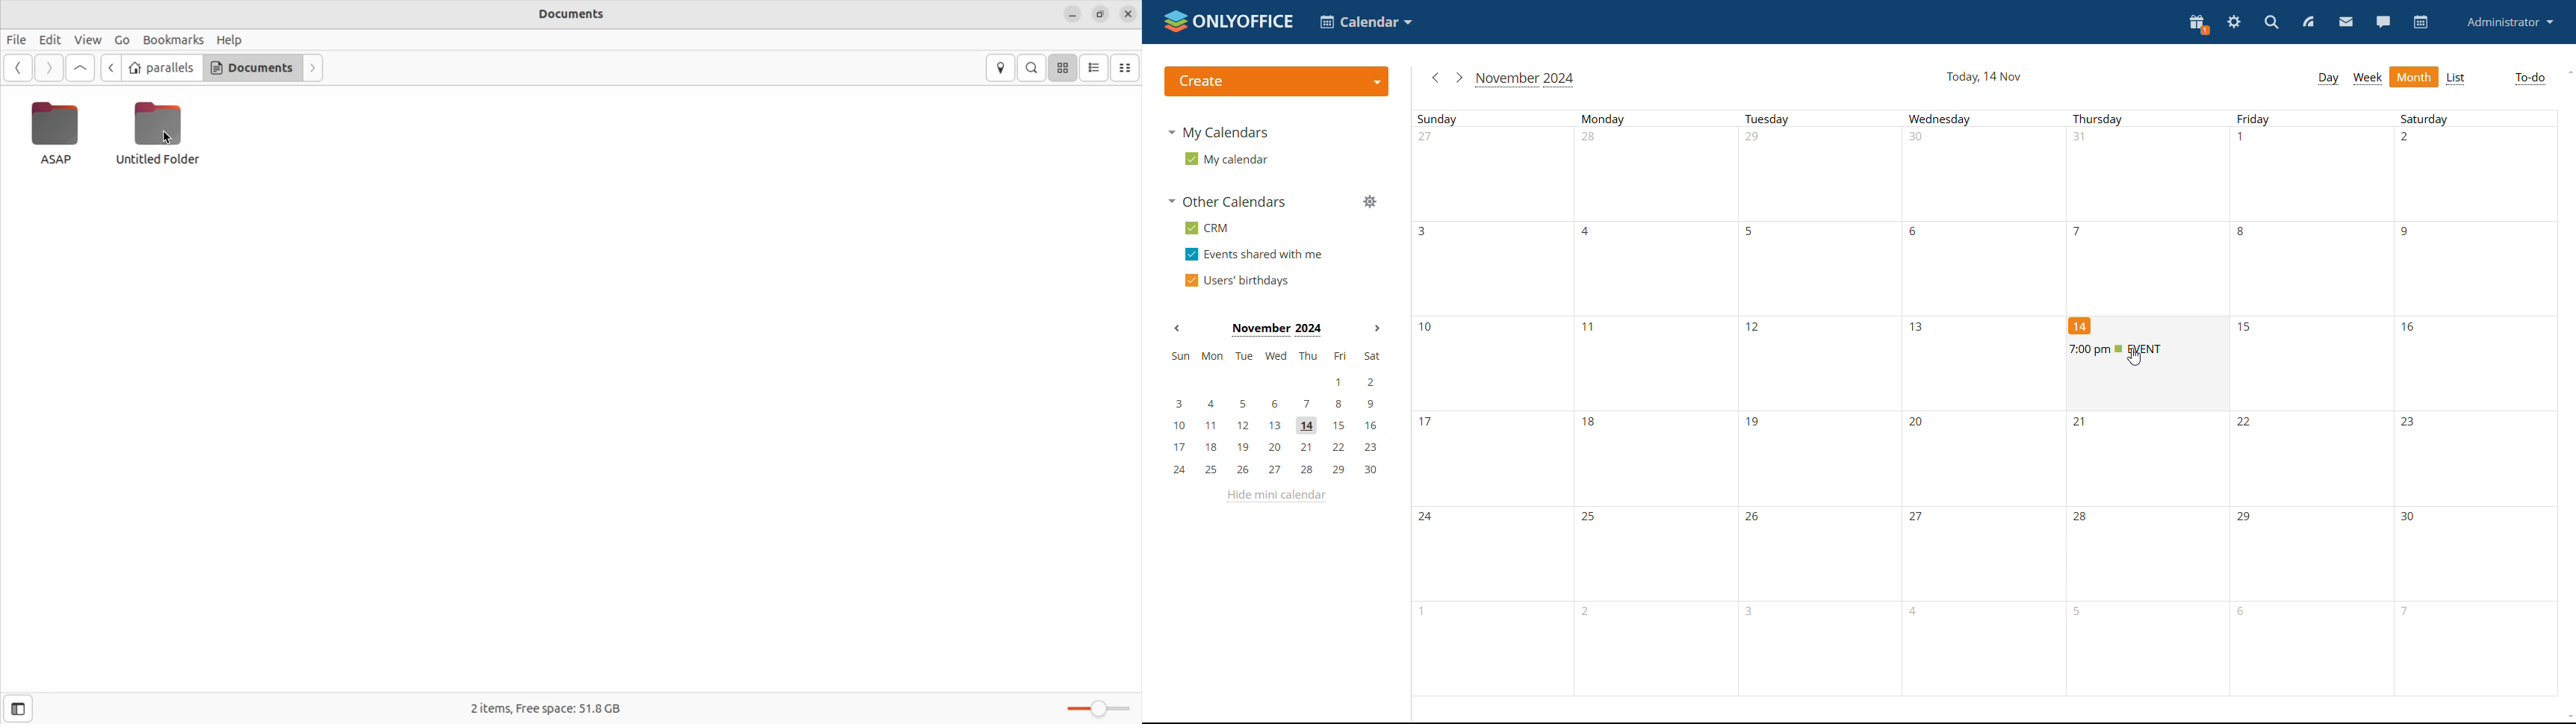  Describe the element at coordinates (1207, 228) in the screenshot. I see `crm` at that location.